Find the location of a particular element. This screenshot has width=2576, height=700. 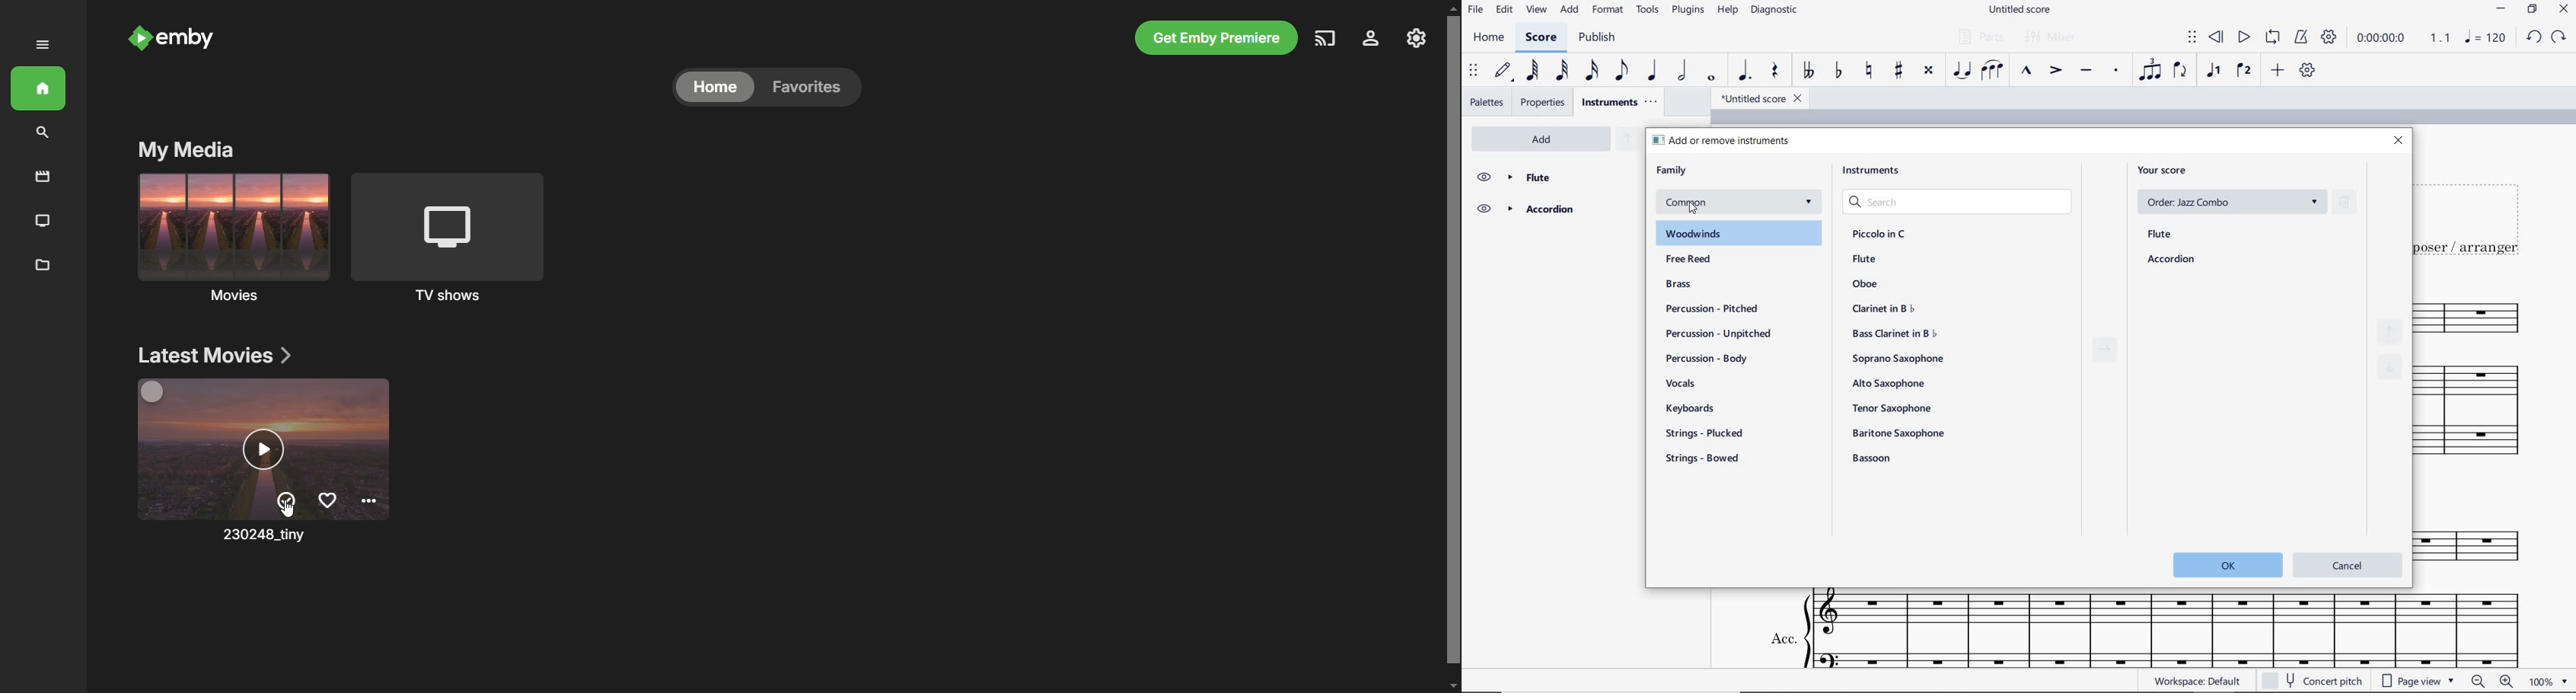

free reed is located at coordinates (1692, 260).